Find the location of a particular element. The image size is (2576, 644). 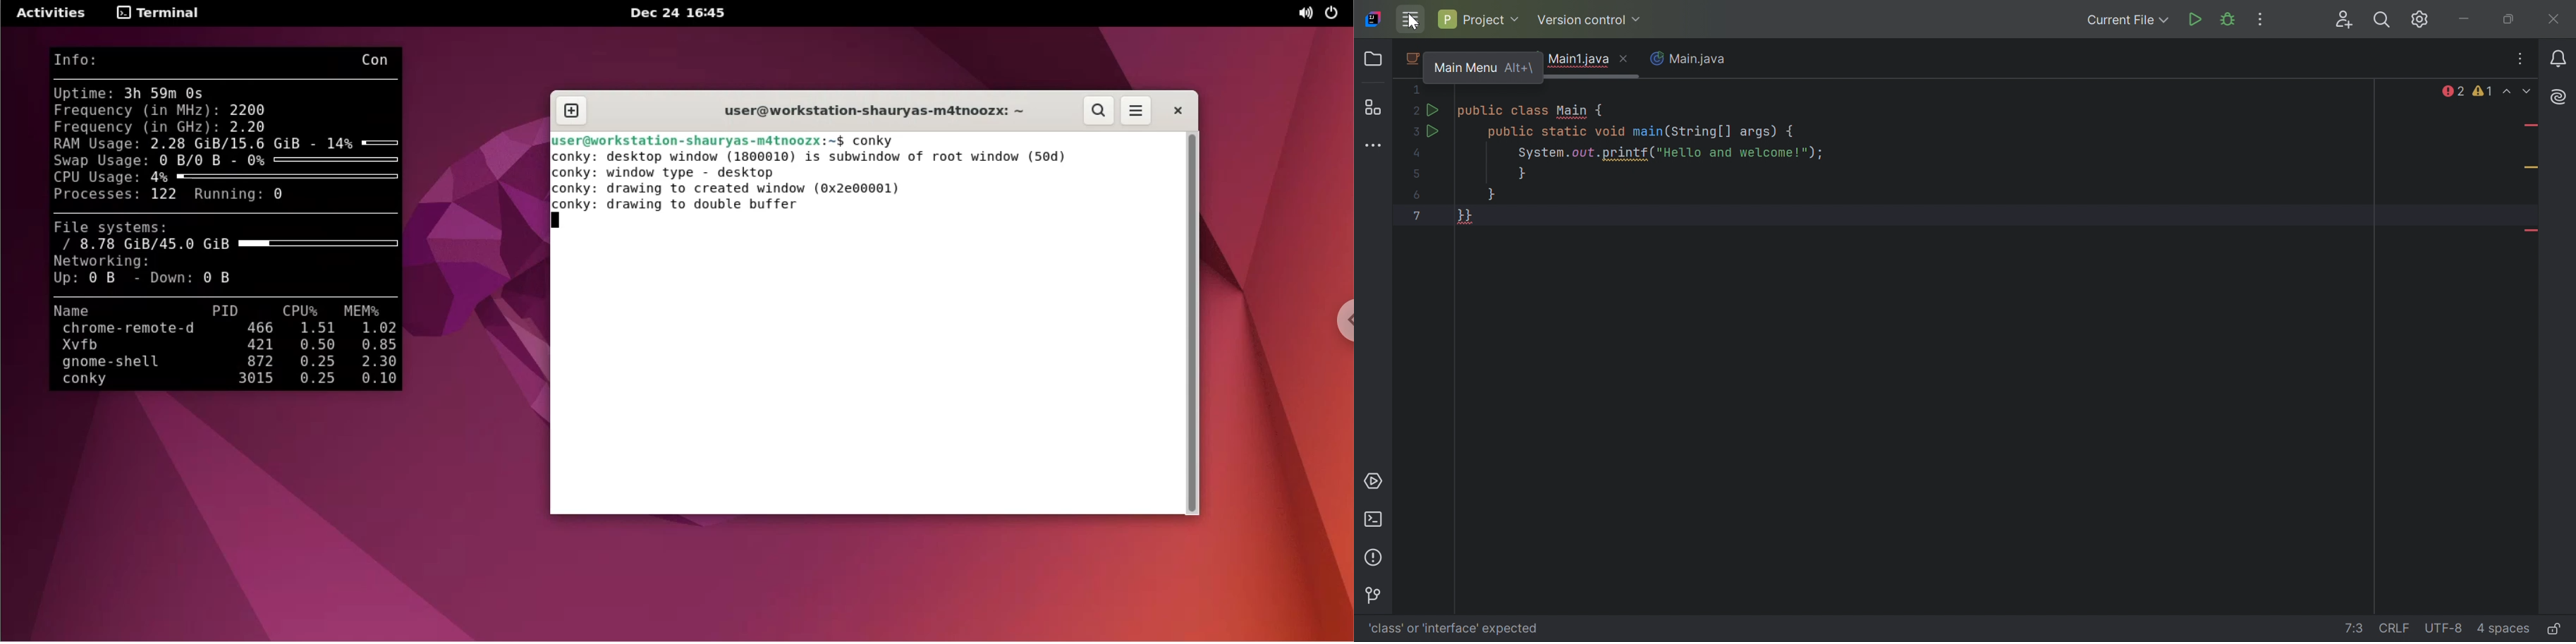

public static void main(String[] args) { is located at coordinates (1642, 134).